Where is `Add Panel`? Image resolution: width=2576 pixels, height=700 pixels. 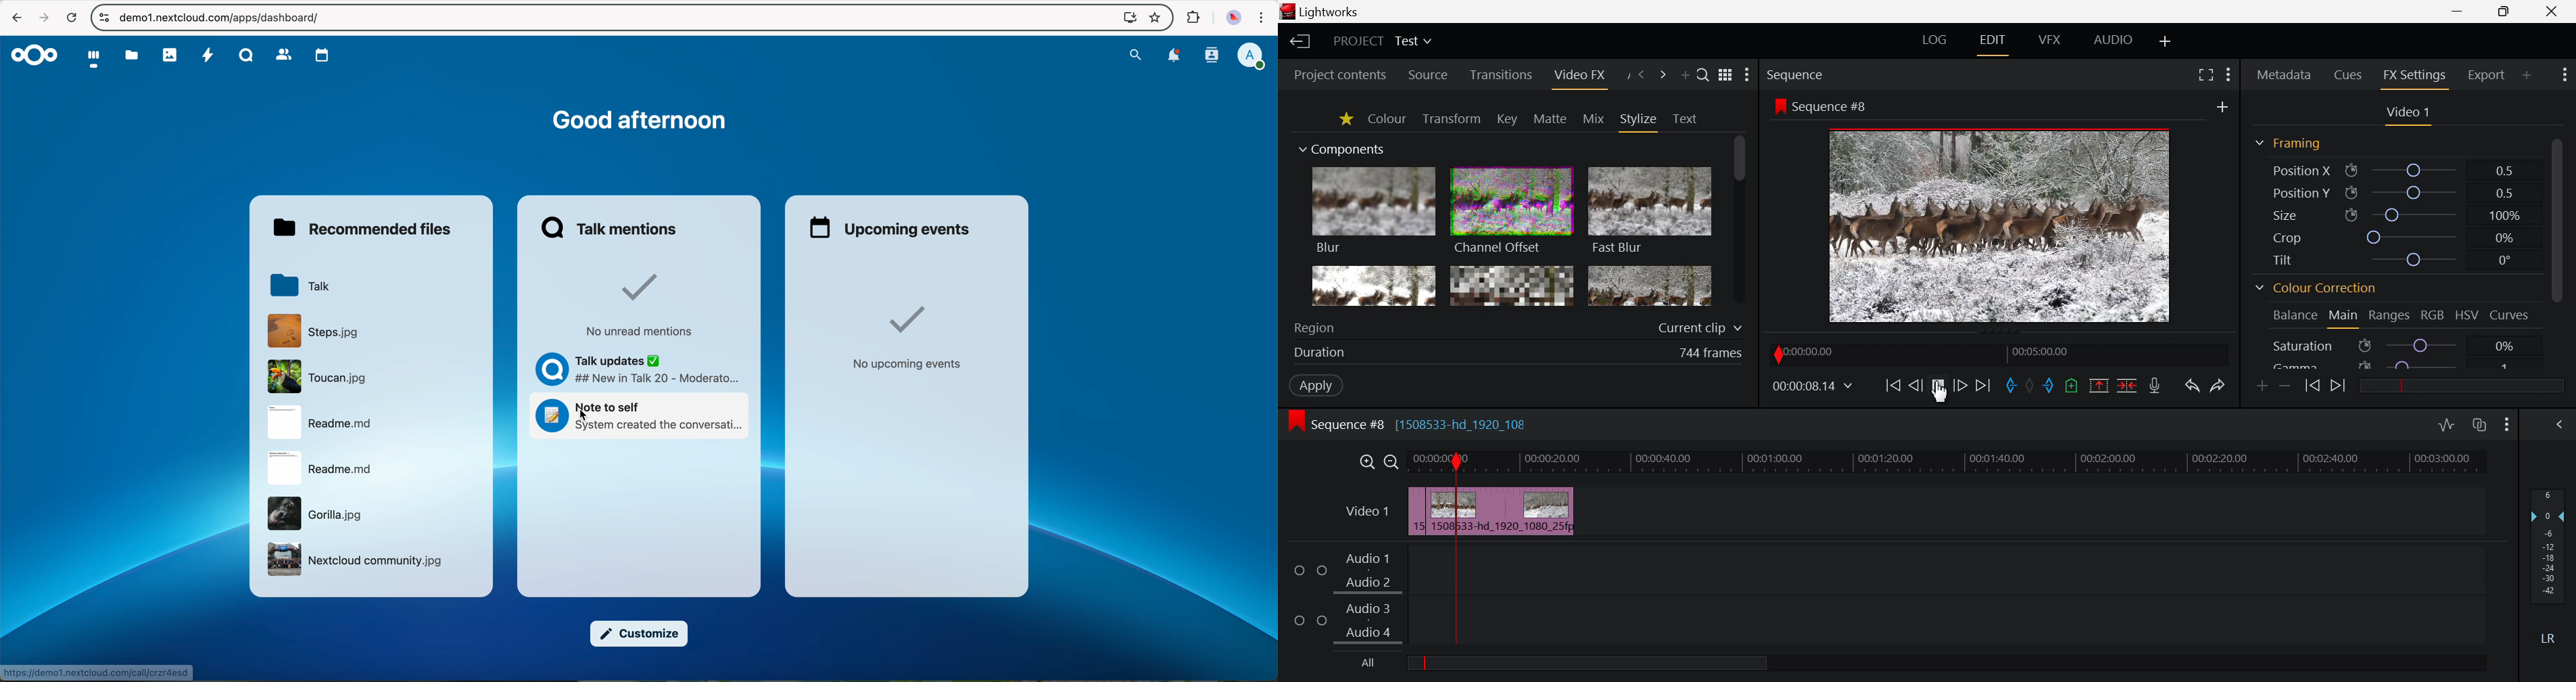 Add Panel is located at coordinates (1685, 74).